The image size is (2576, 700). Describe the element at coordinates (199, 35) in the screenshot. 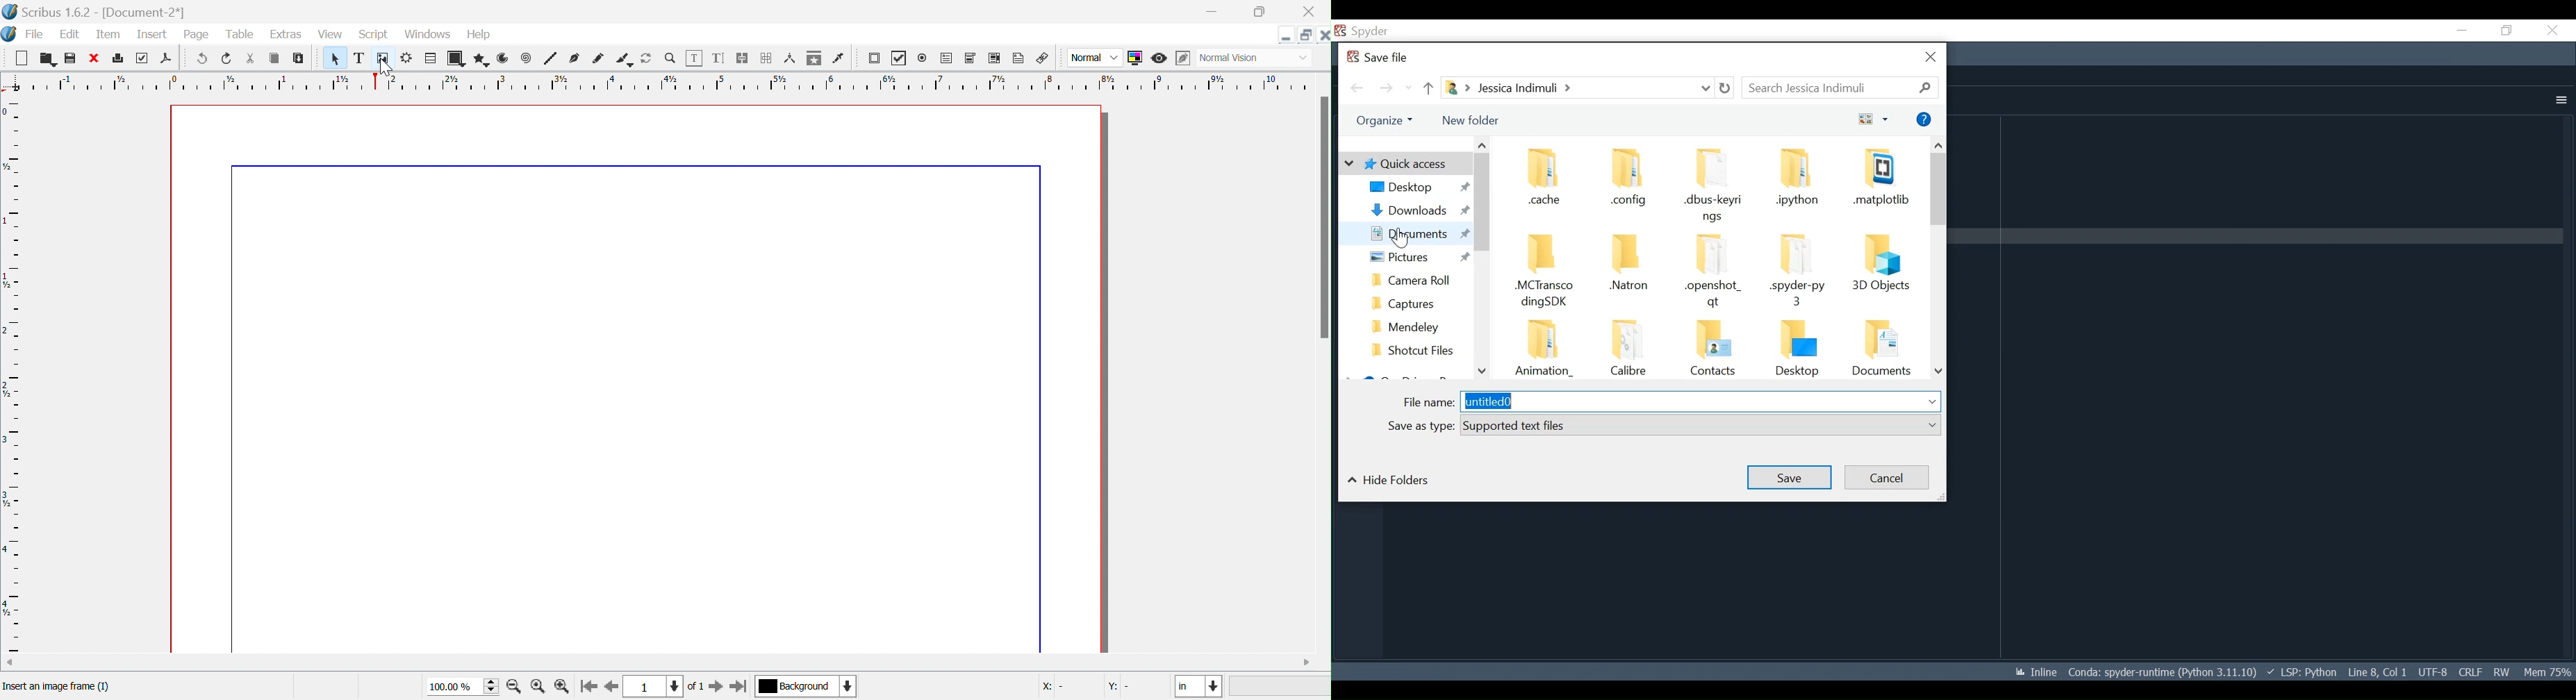

I see `page` at that location.